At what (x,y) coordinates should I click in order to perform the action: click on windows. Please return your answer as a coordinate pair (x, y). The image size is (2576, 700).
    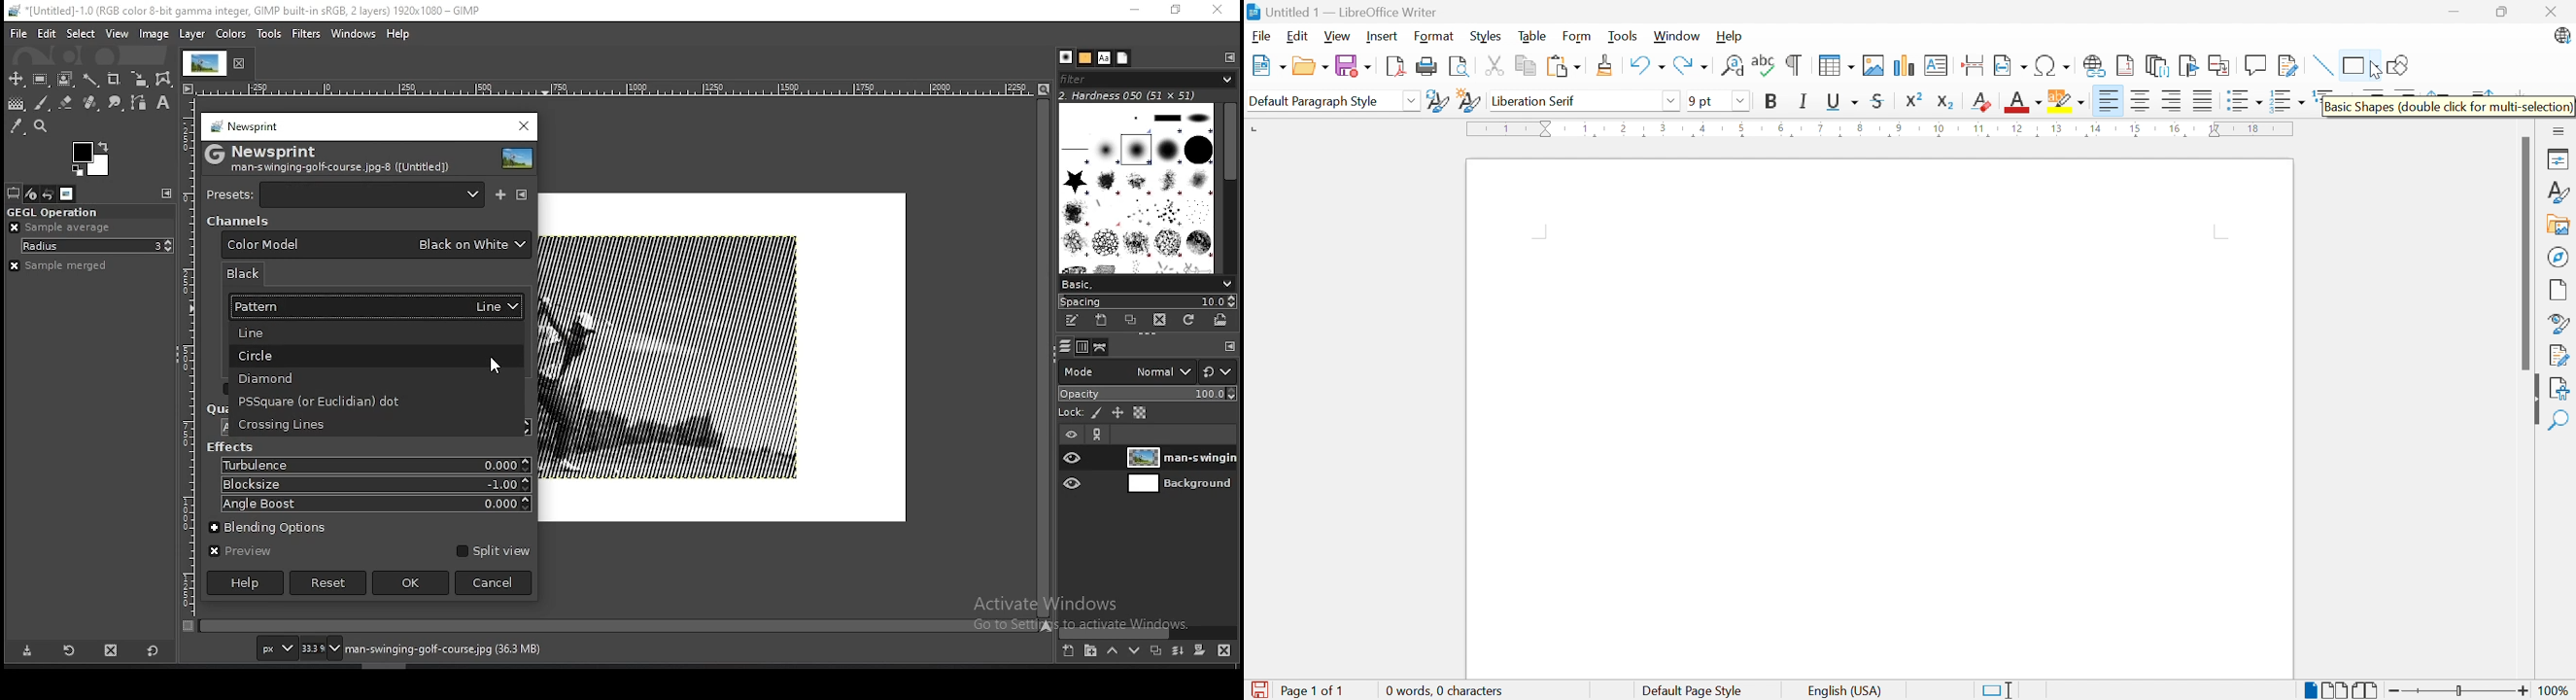
    Looking at the image, I should click on (354, 34).